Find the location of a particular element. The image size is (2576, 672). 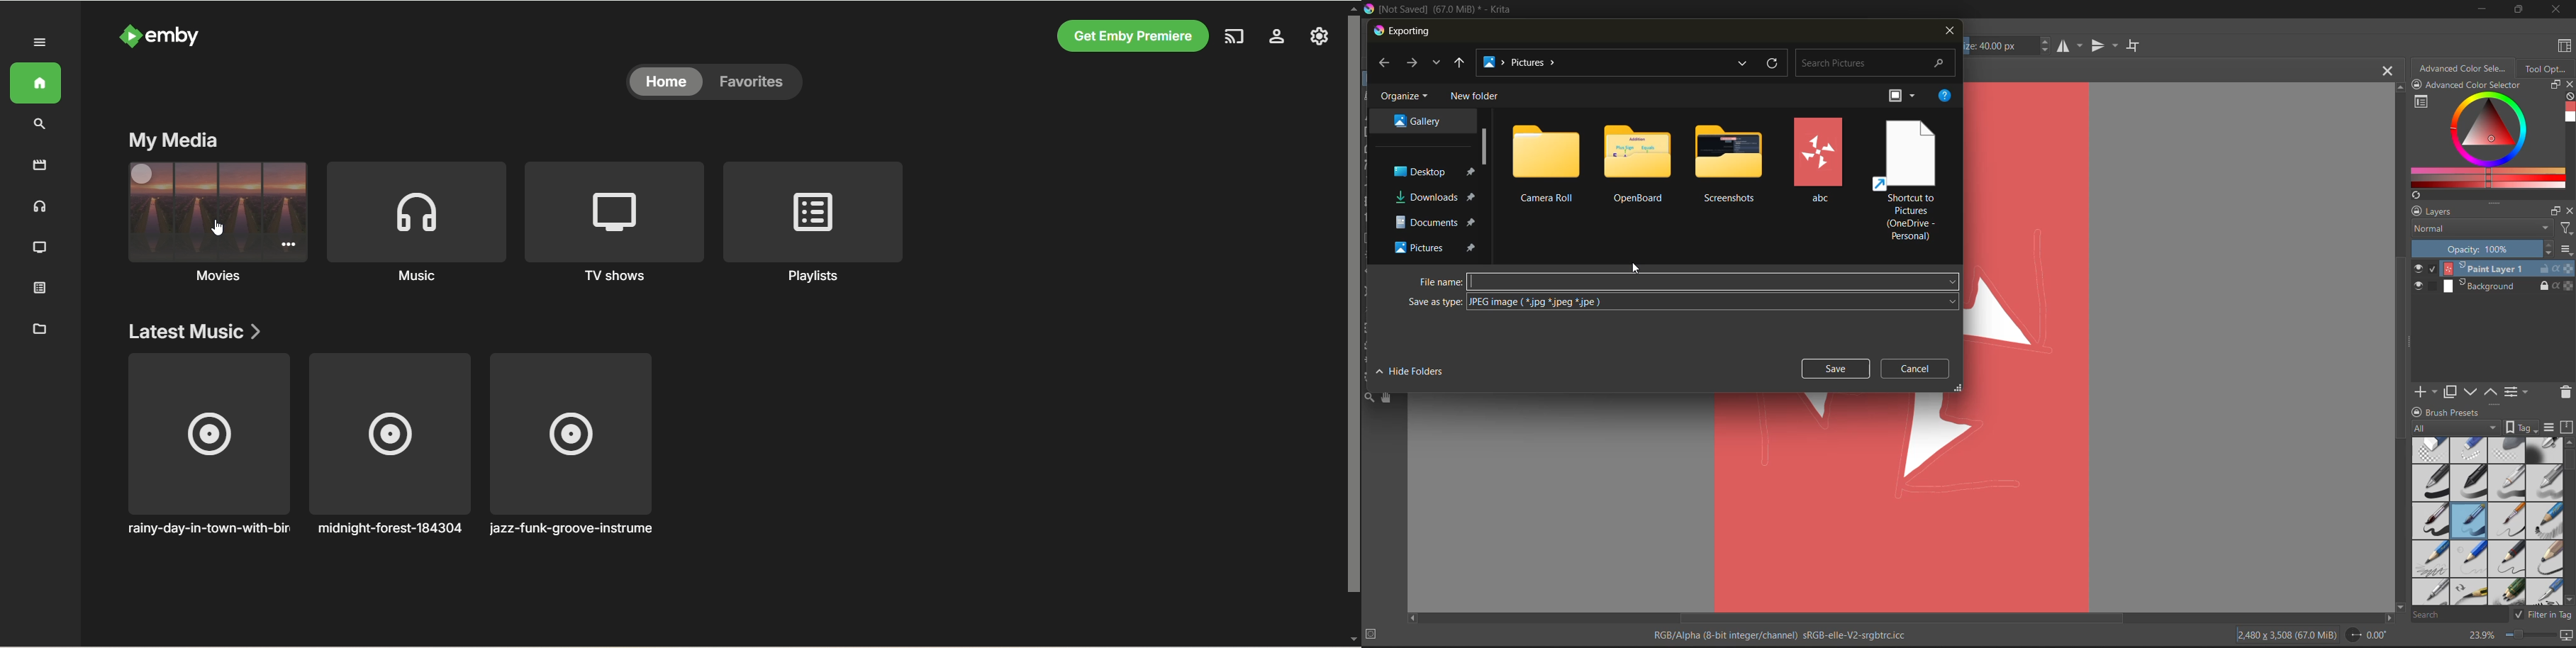

tag is located at coordinates (2478, 427).